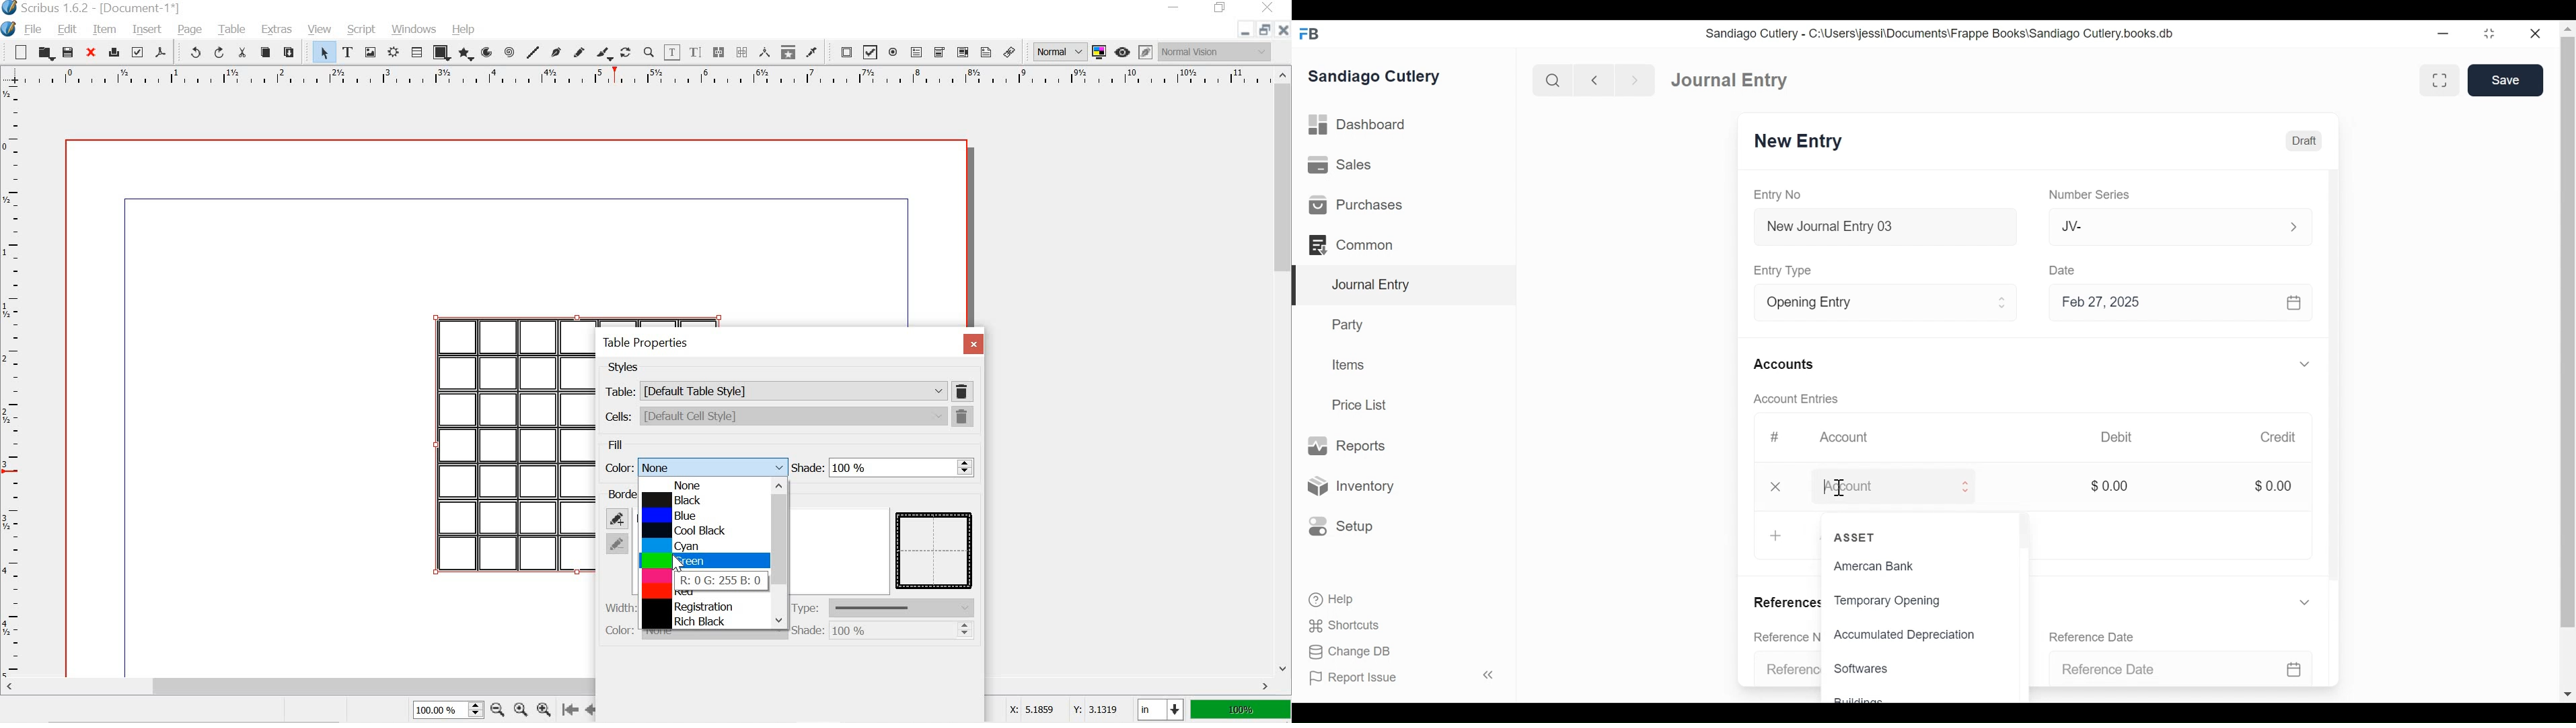  I want to click on go to the perious page, so click(593, 709).